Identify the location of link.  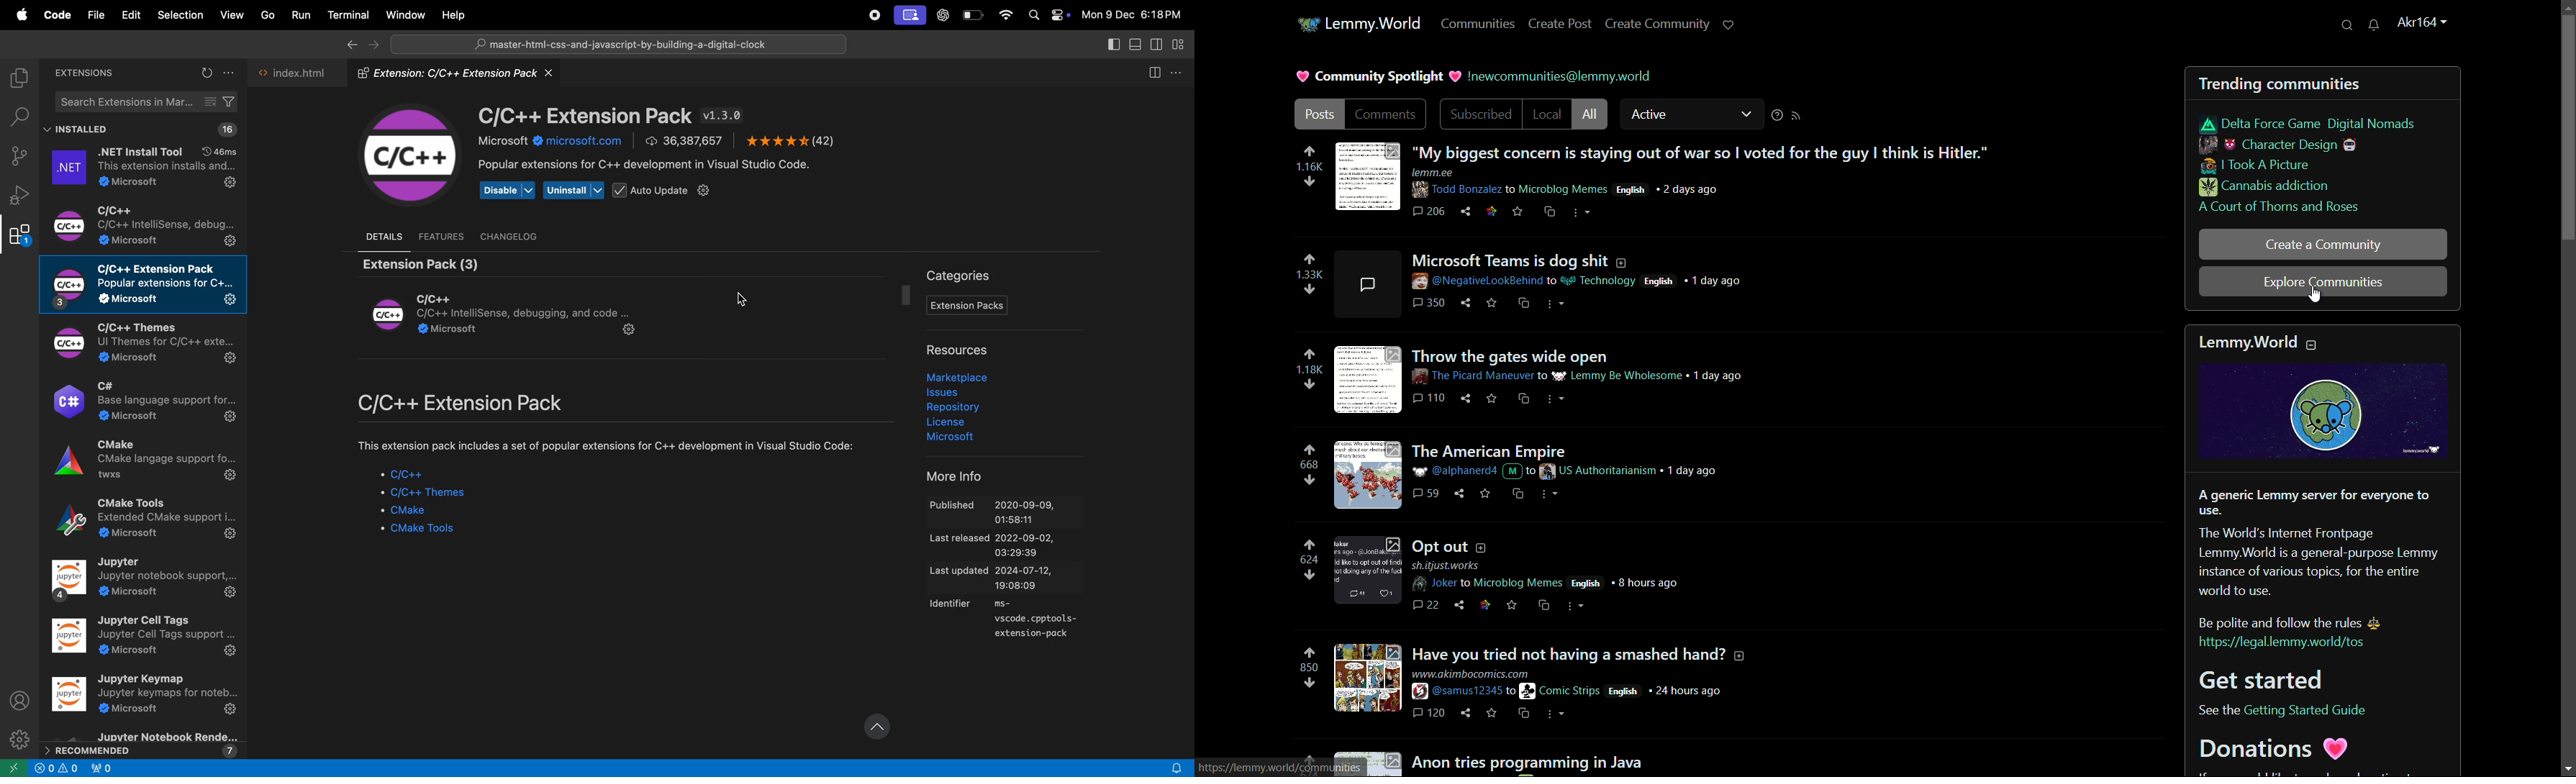
(2311, 711).